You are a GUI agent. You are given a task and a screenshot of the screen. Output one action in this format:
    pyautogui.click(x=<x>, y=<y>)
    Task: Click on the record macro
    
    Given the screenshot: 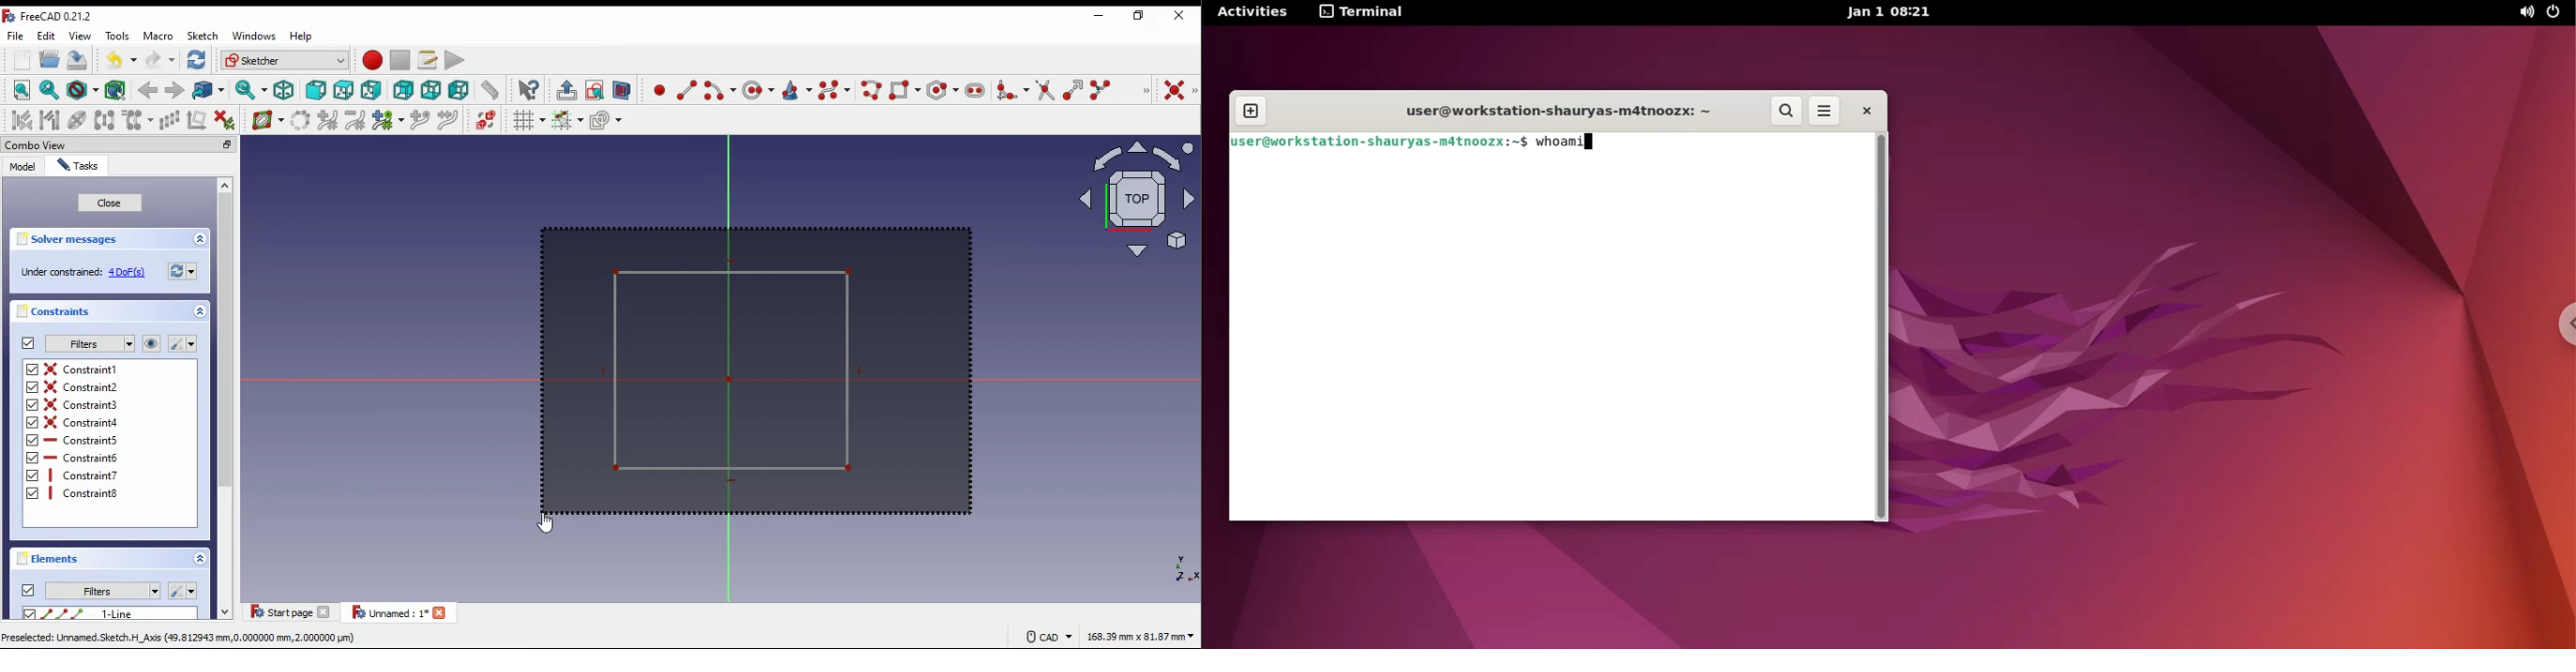 What is the action you would take?
    pyautogui.click(x=371, y=60)
    